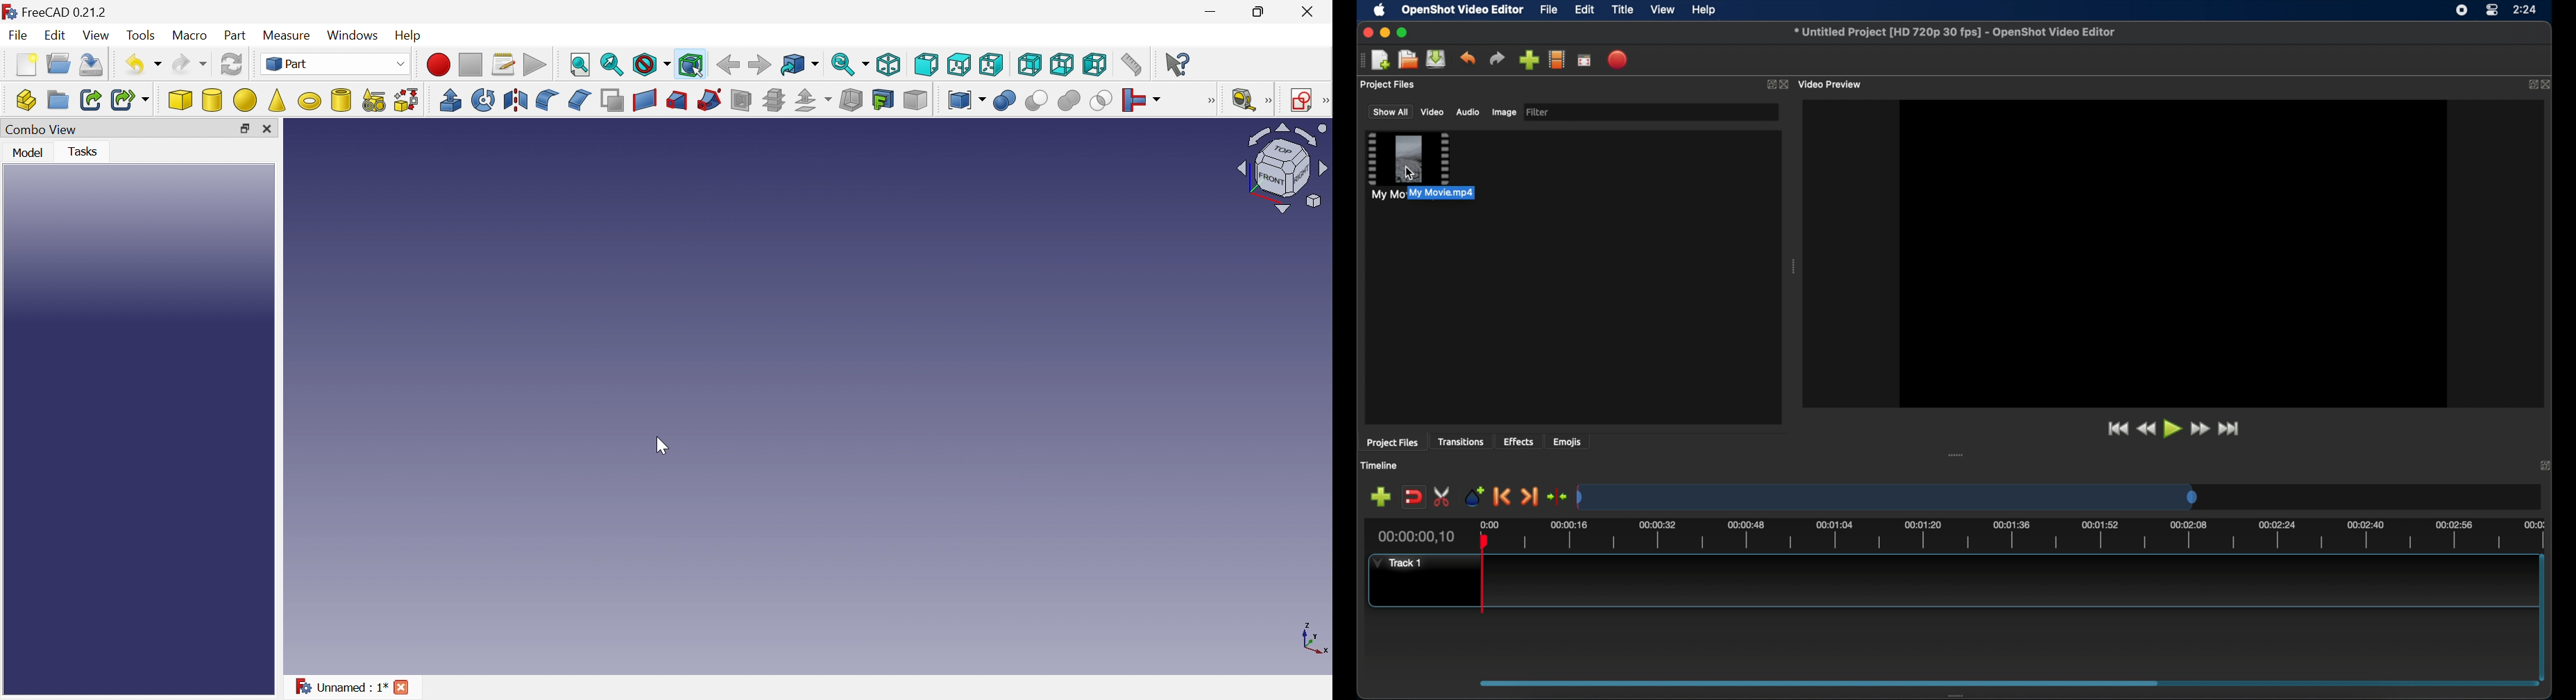  What do you see at coordinates (613, 99) in the screenshot?
I see `Make face from wires` at bounding box center [613, 99].